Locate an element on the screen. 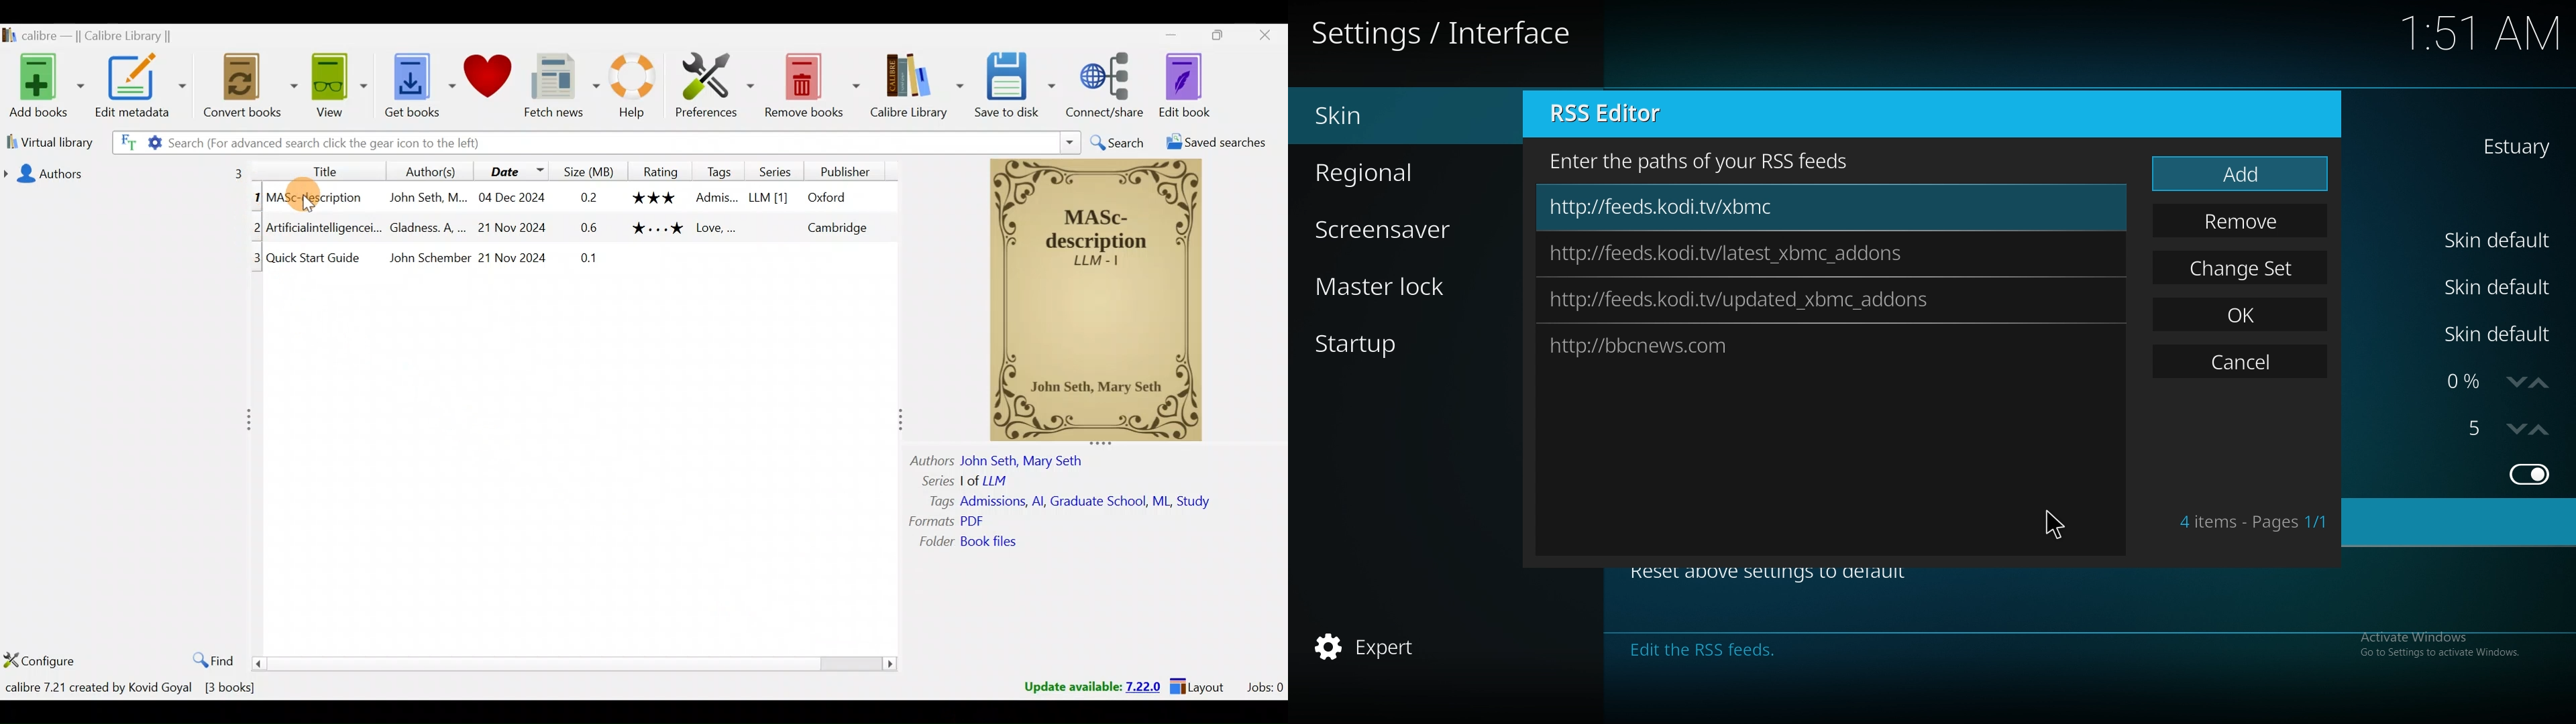   is located at coordinates (771, 198).